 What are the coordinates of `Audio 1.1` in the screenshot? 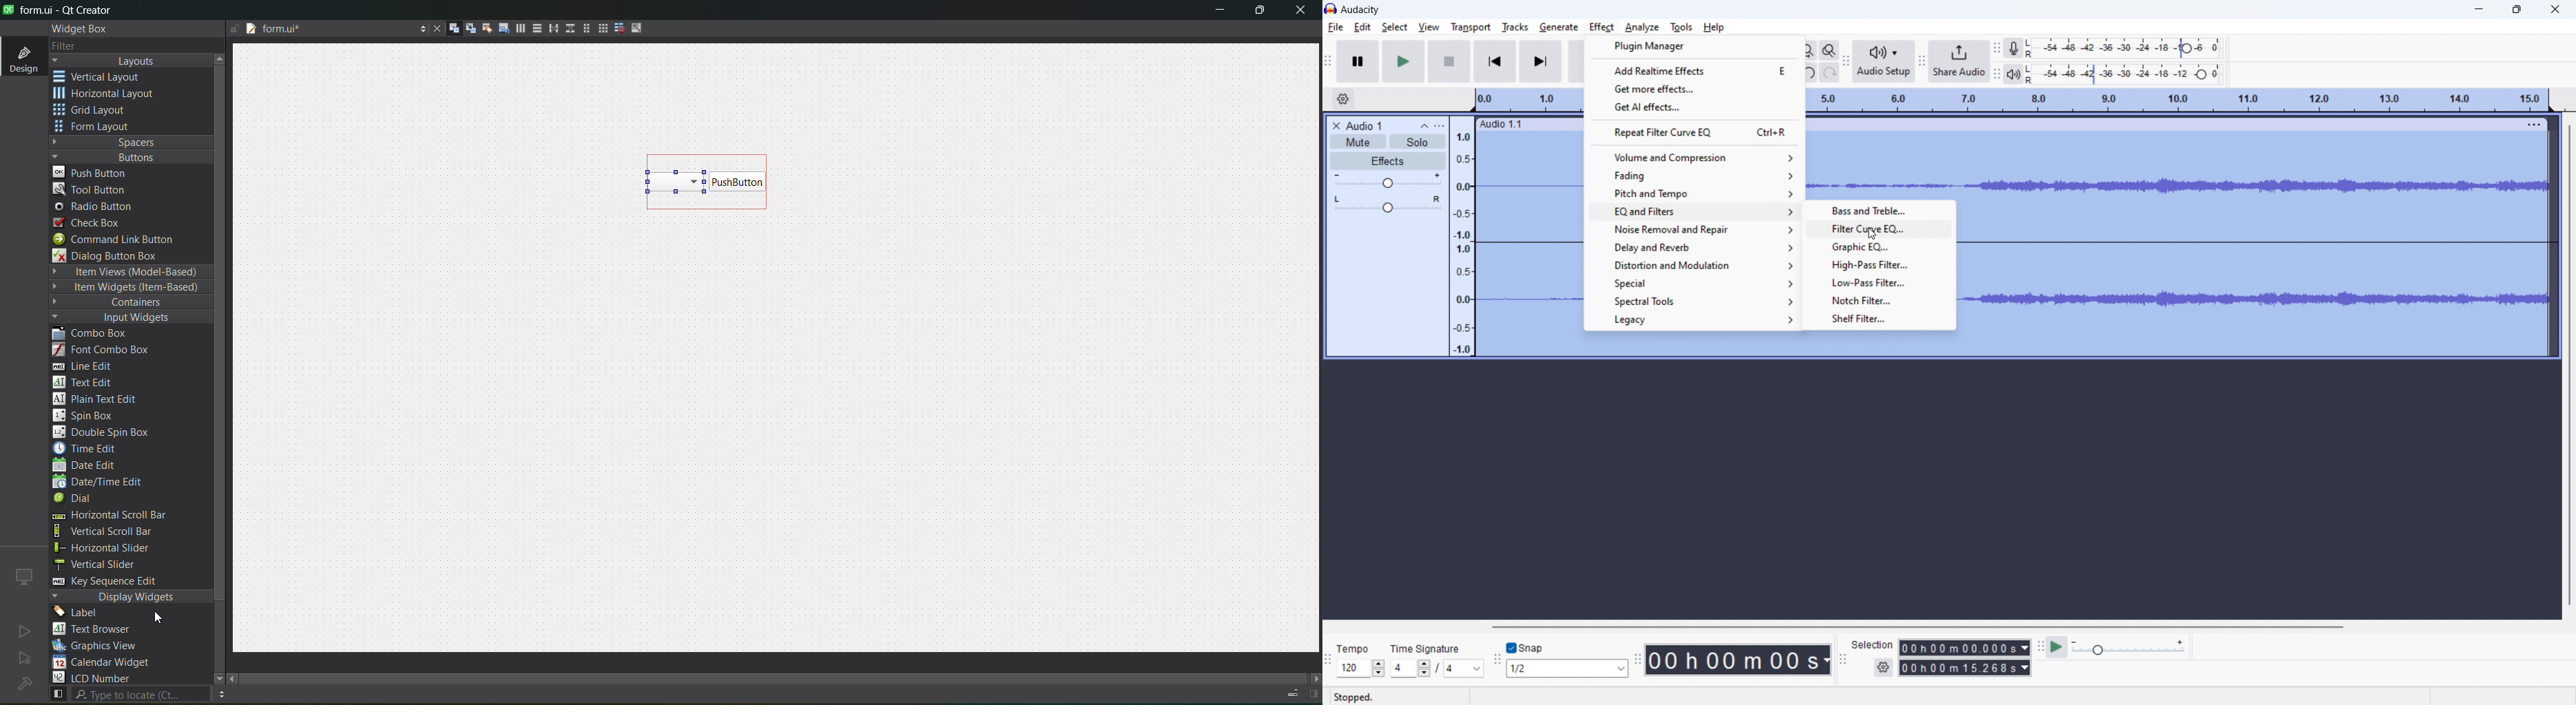 It's located at (1507, 125).